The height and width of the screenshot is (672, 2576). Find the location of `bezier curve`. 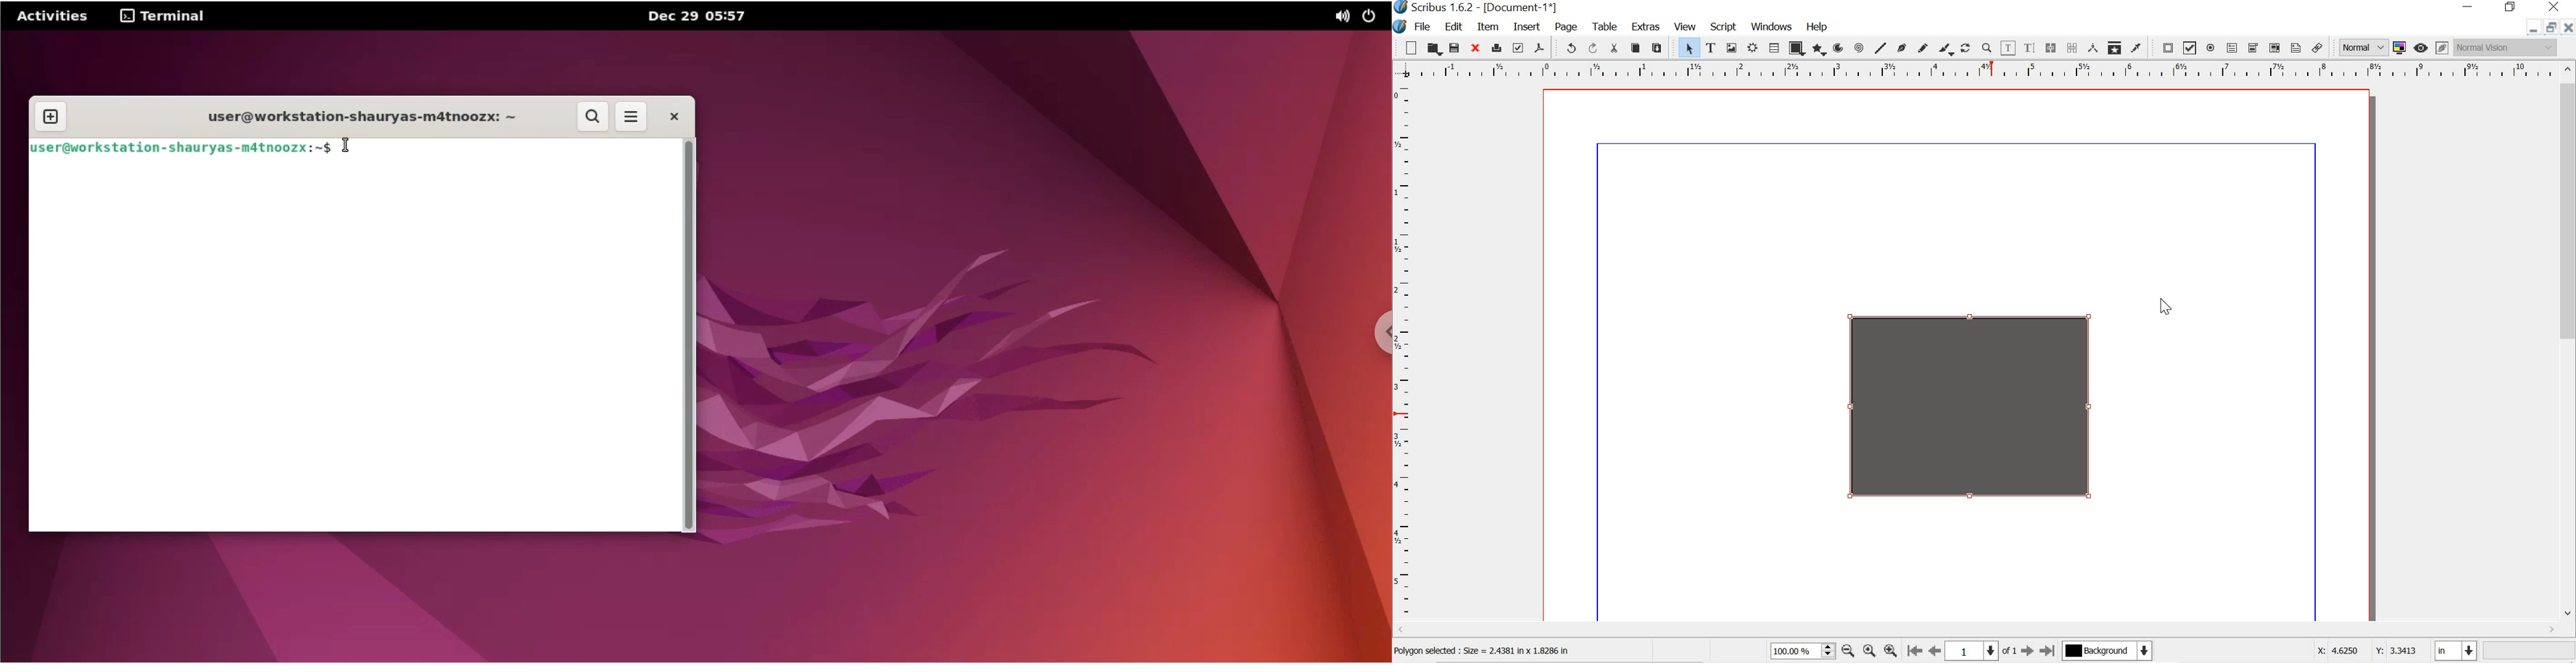

bezier curve is located at coordinates (1903, 47).